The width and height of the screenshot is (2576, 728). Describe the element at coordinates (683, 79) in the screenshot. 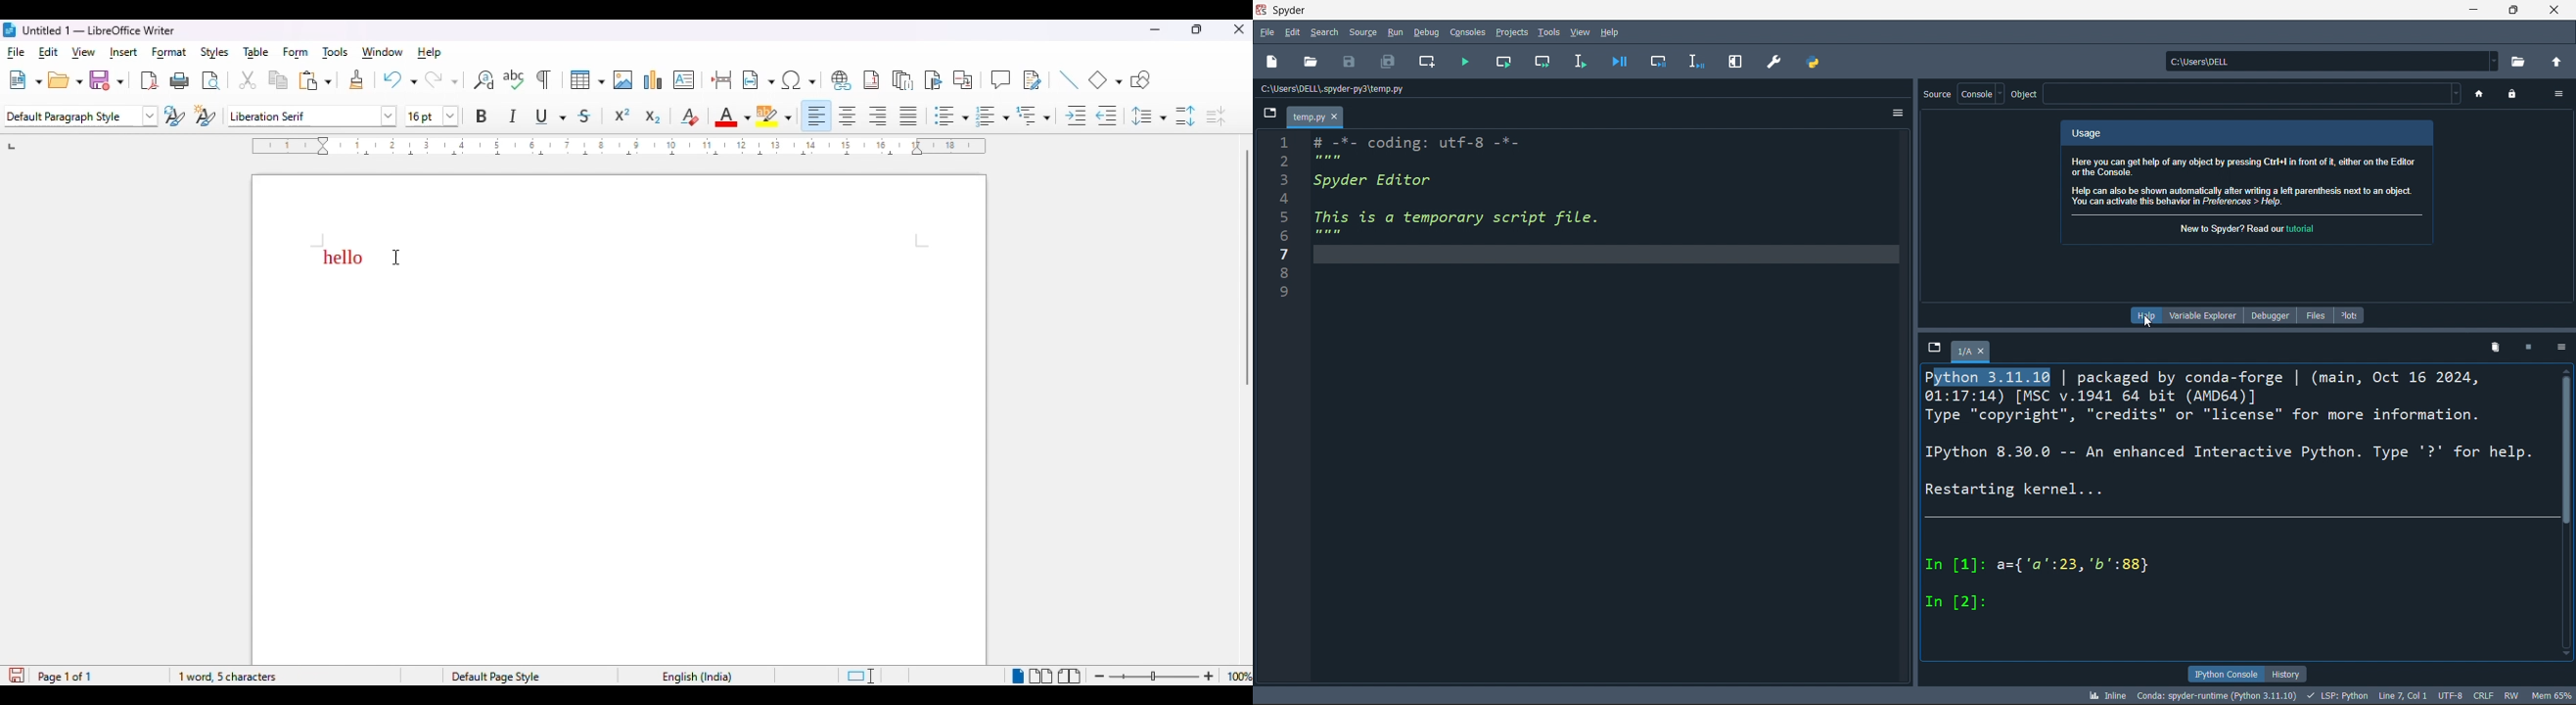

I see `insert text box` at that location.